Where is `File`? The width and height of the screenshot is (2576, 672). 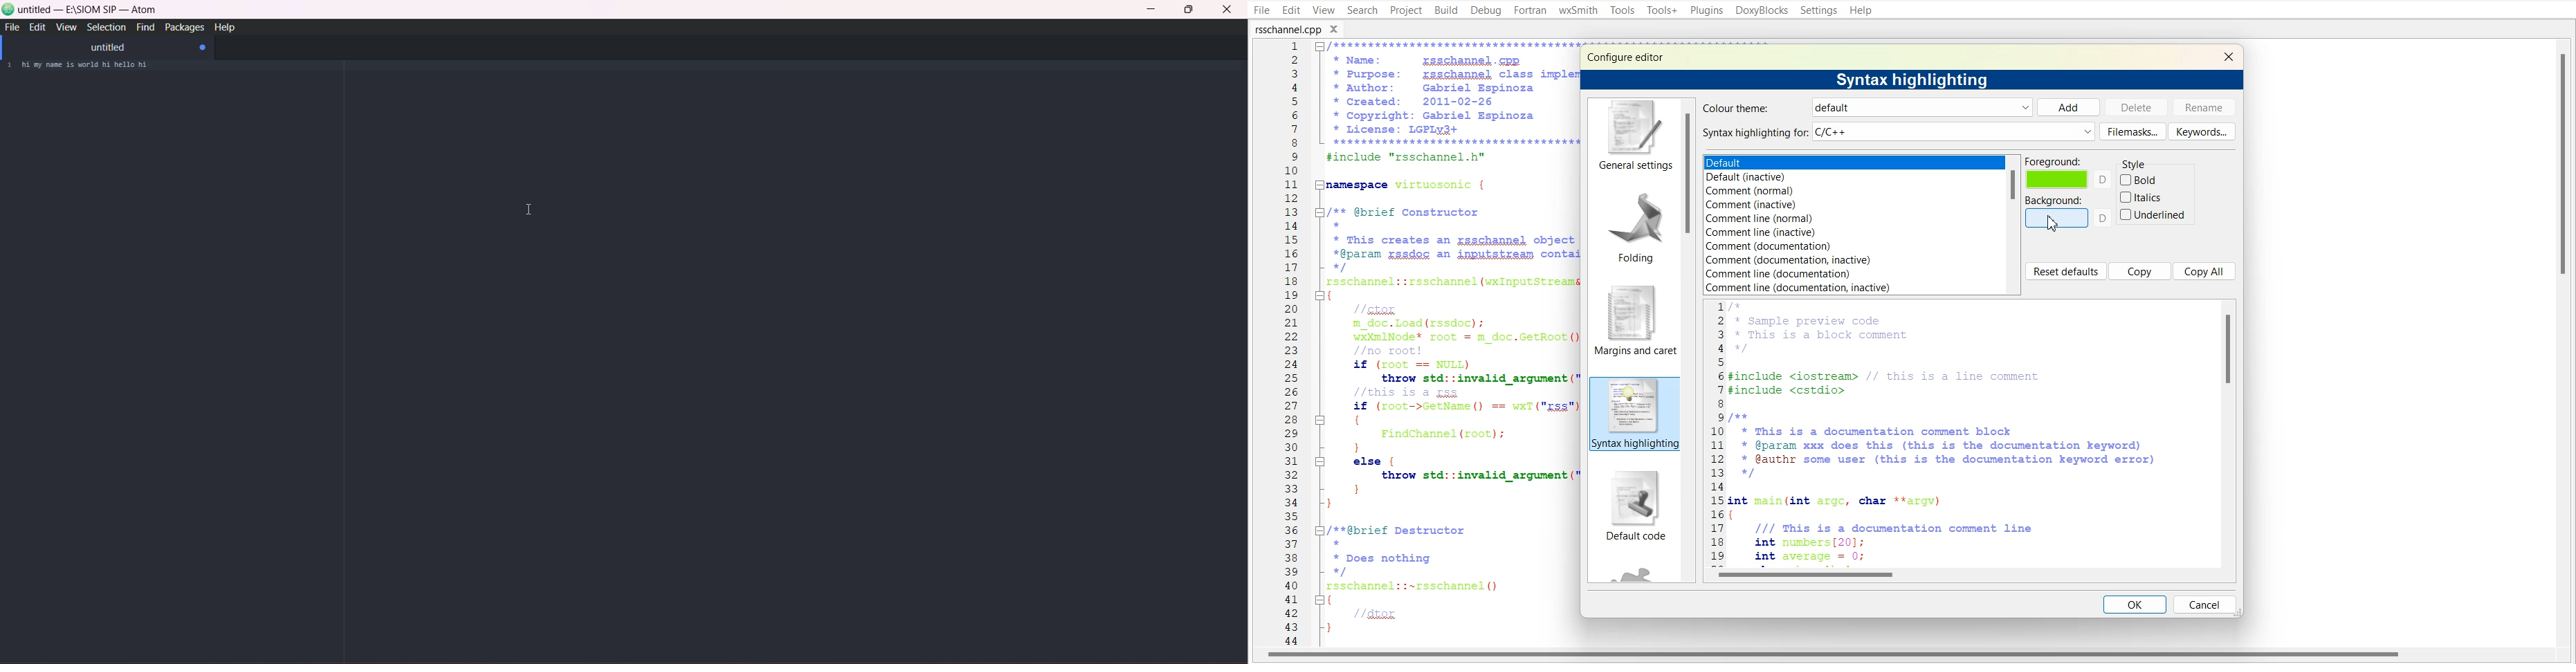 File is located at coordinates (1260, 10).